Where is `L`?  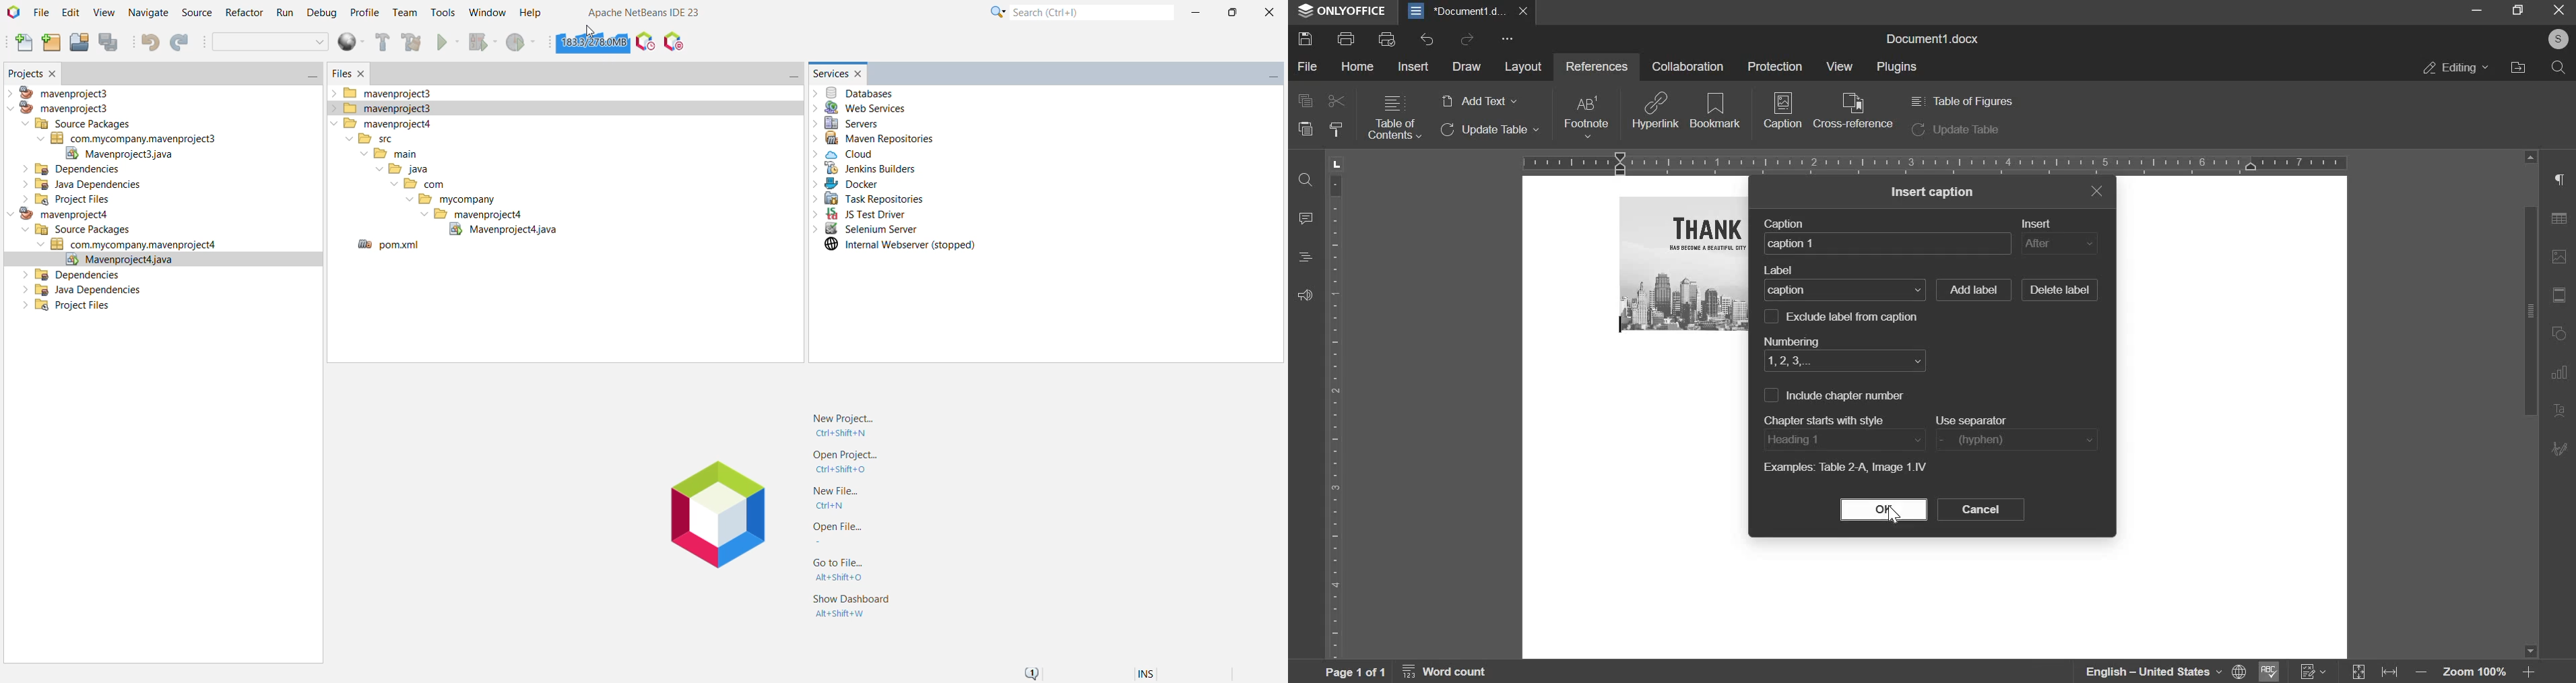
L is located at coordinates (1339, 163).